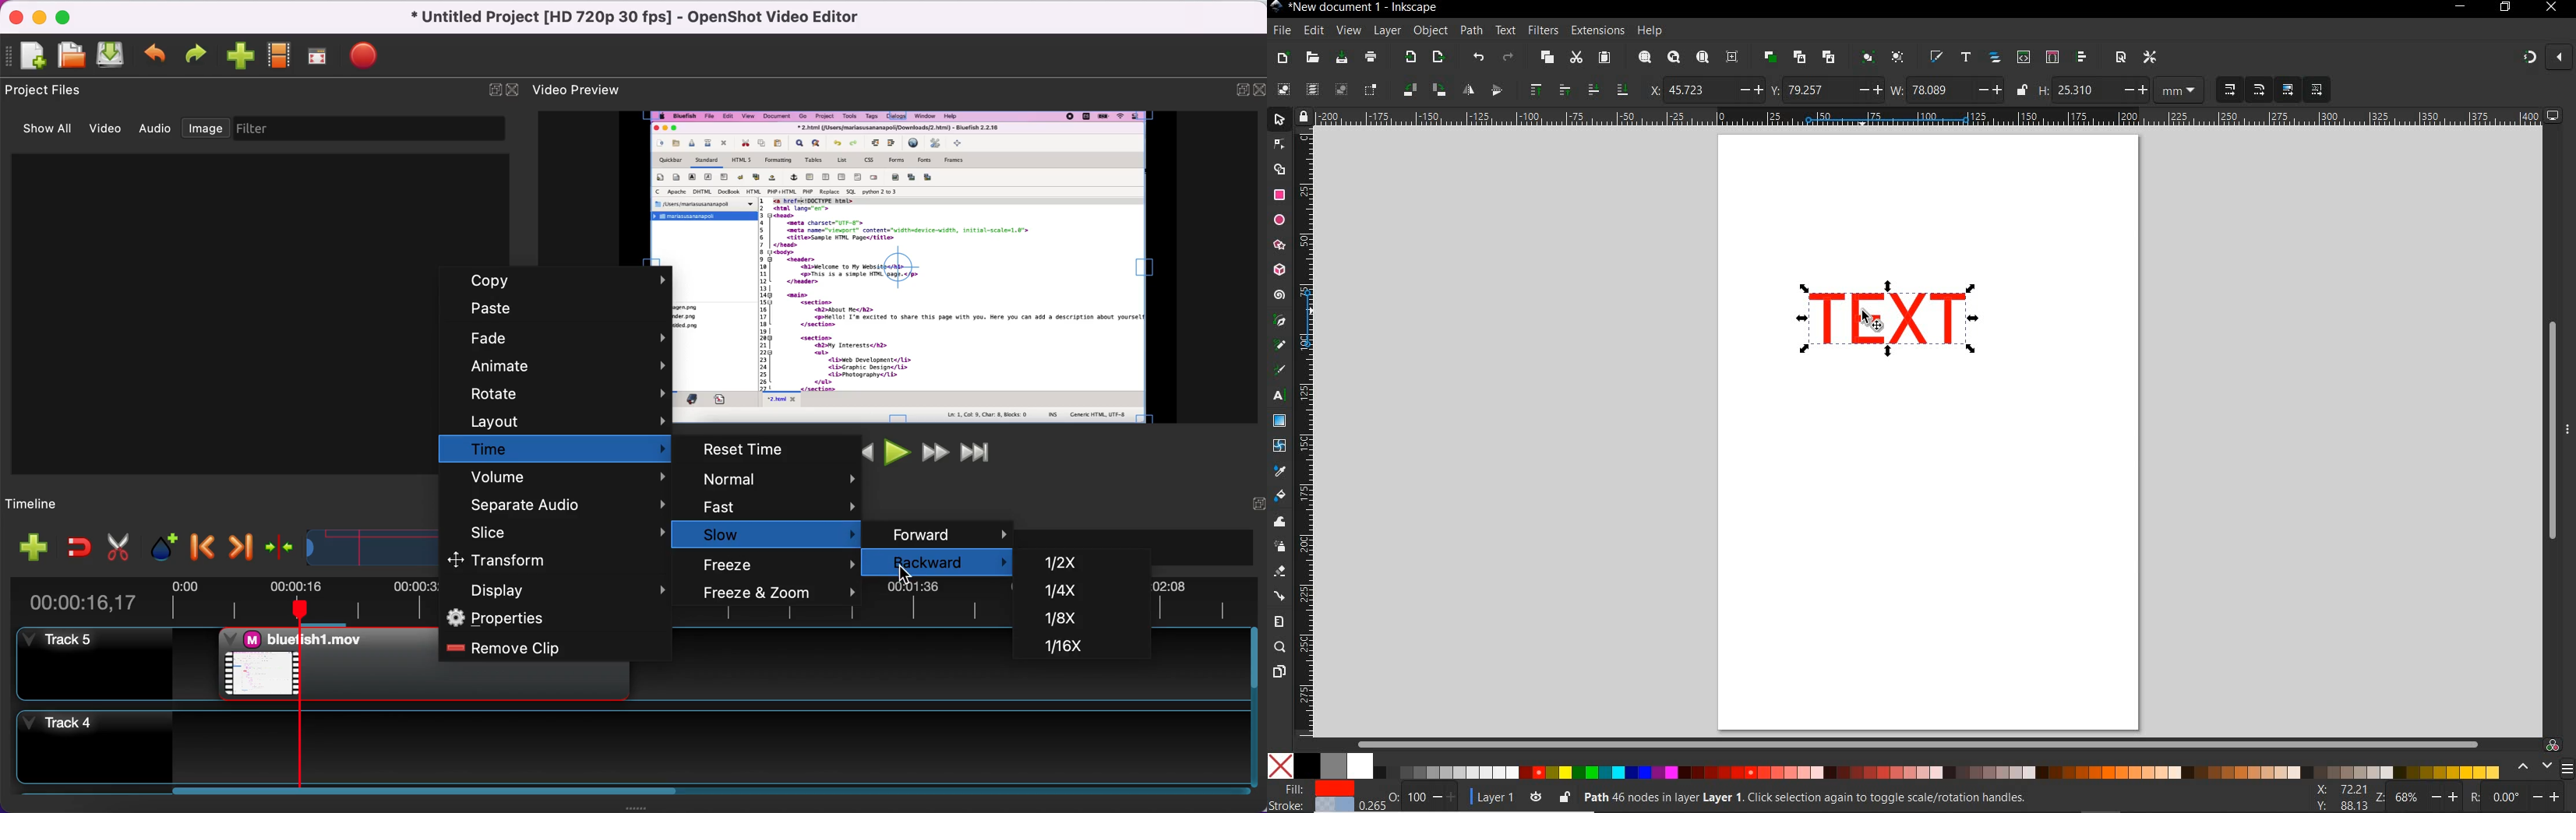 The image size is (2576, 840). I want to click on IMPORT, so click(1408, 58).